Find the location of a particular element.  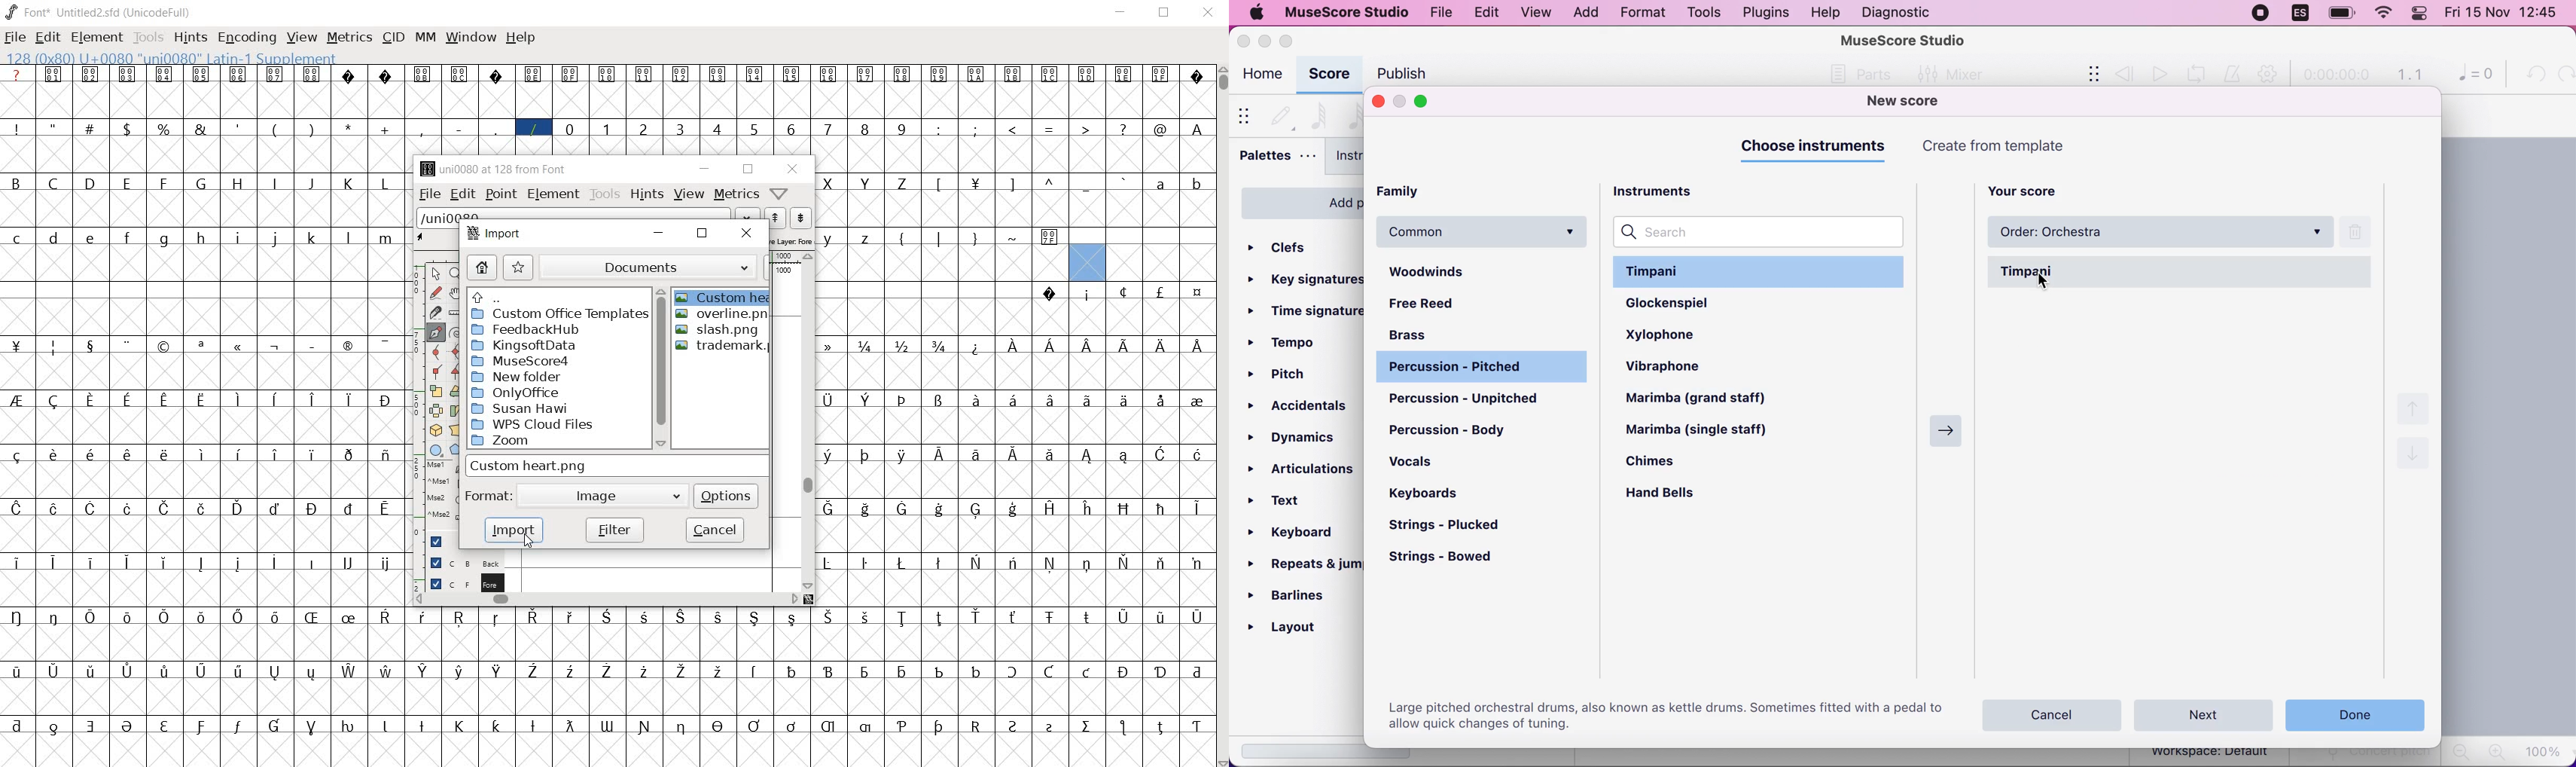

filter is located at coordinates (614, 529).